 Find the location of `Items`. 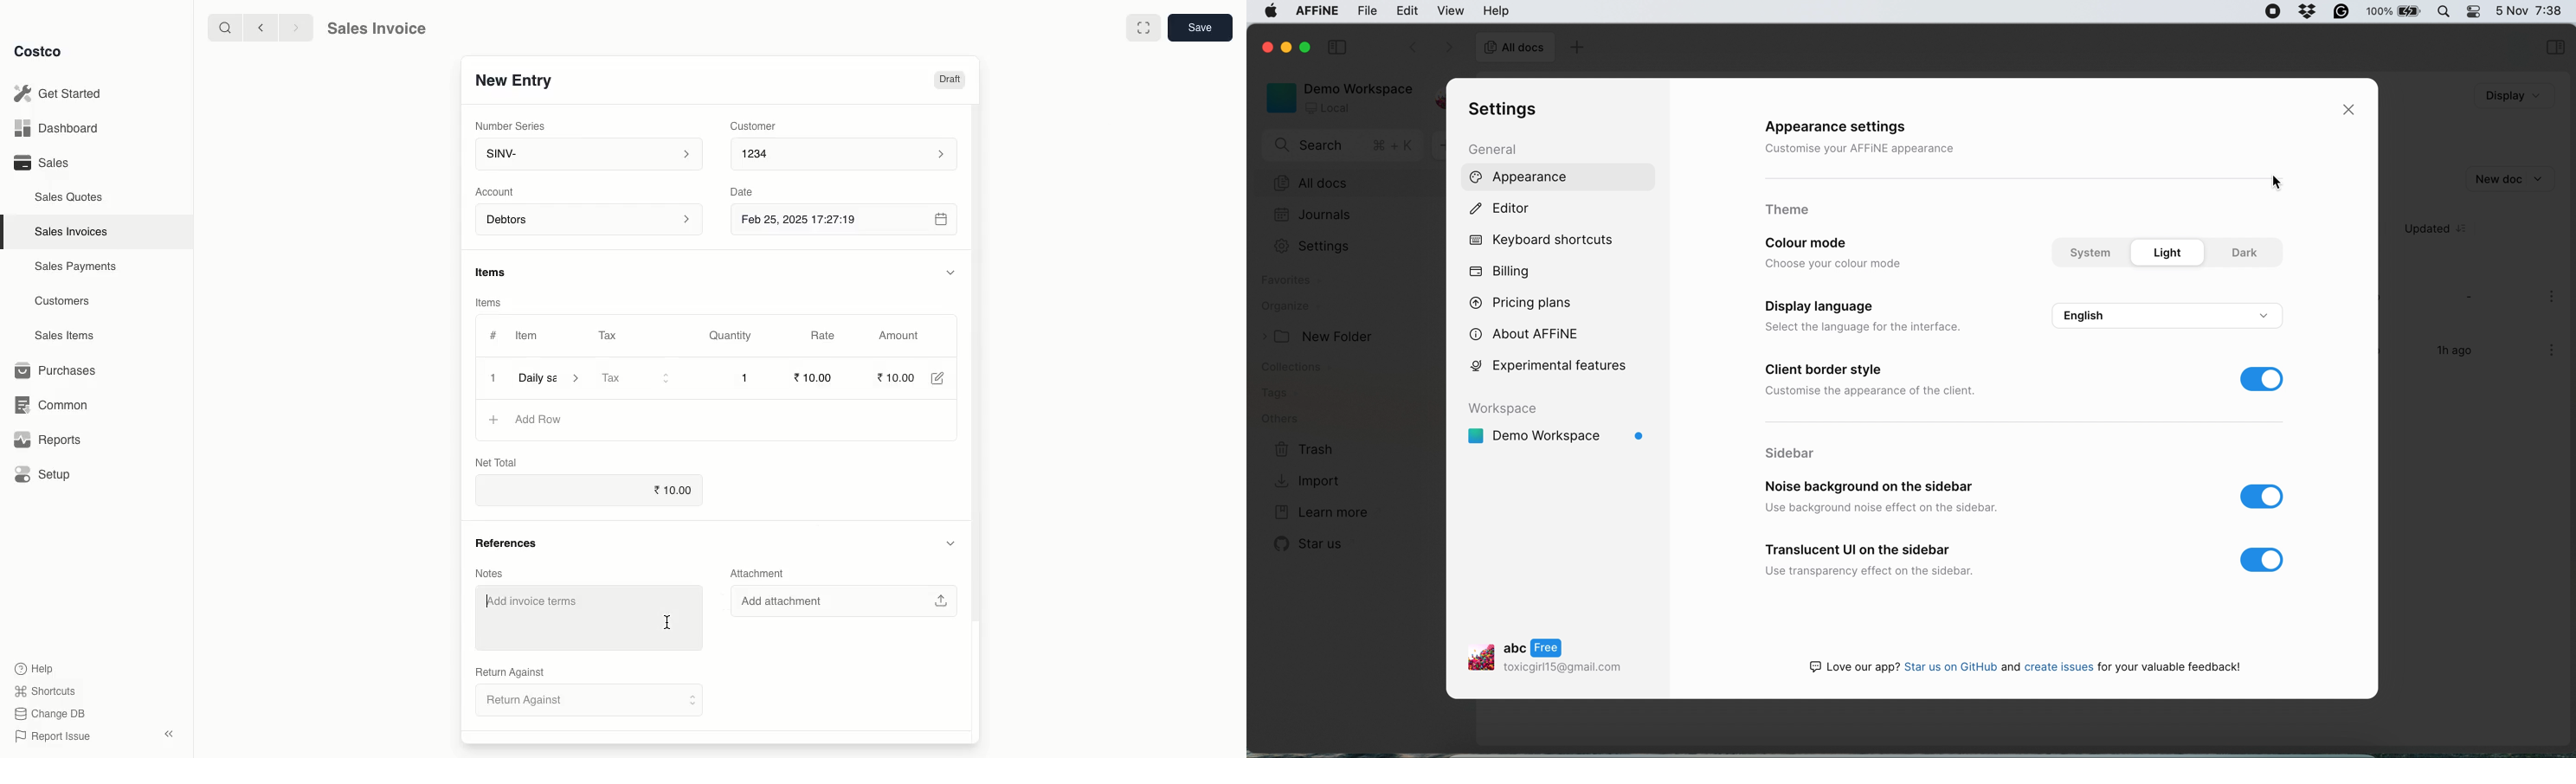

Items is located at coordinates (489, 300).